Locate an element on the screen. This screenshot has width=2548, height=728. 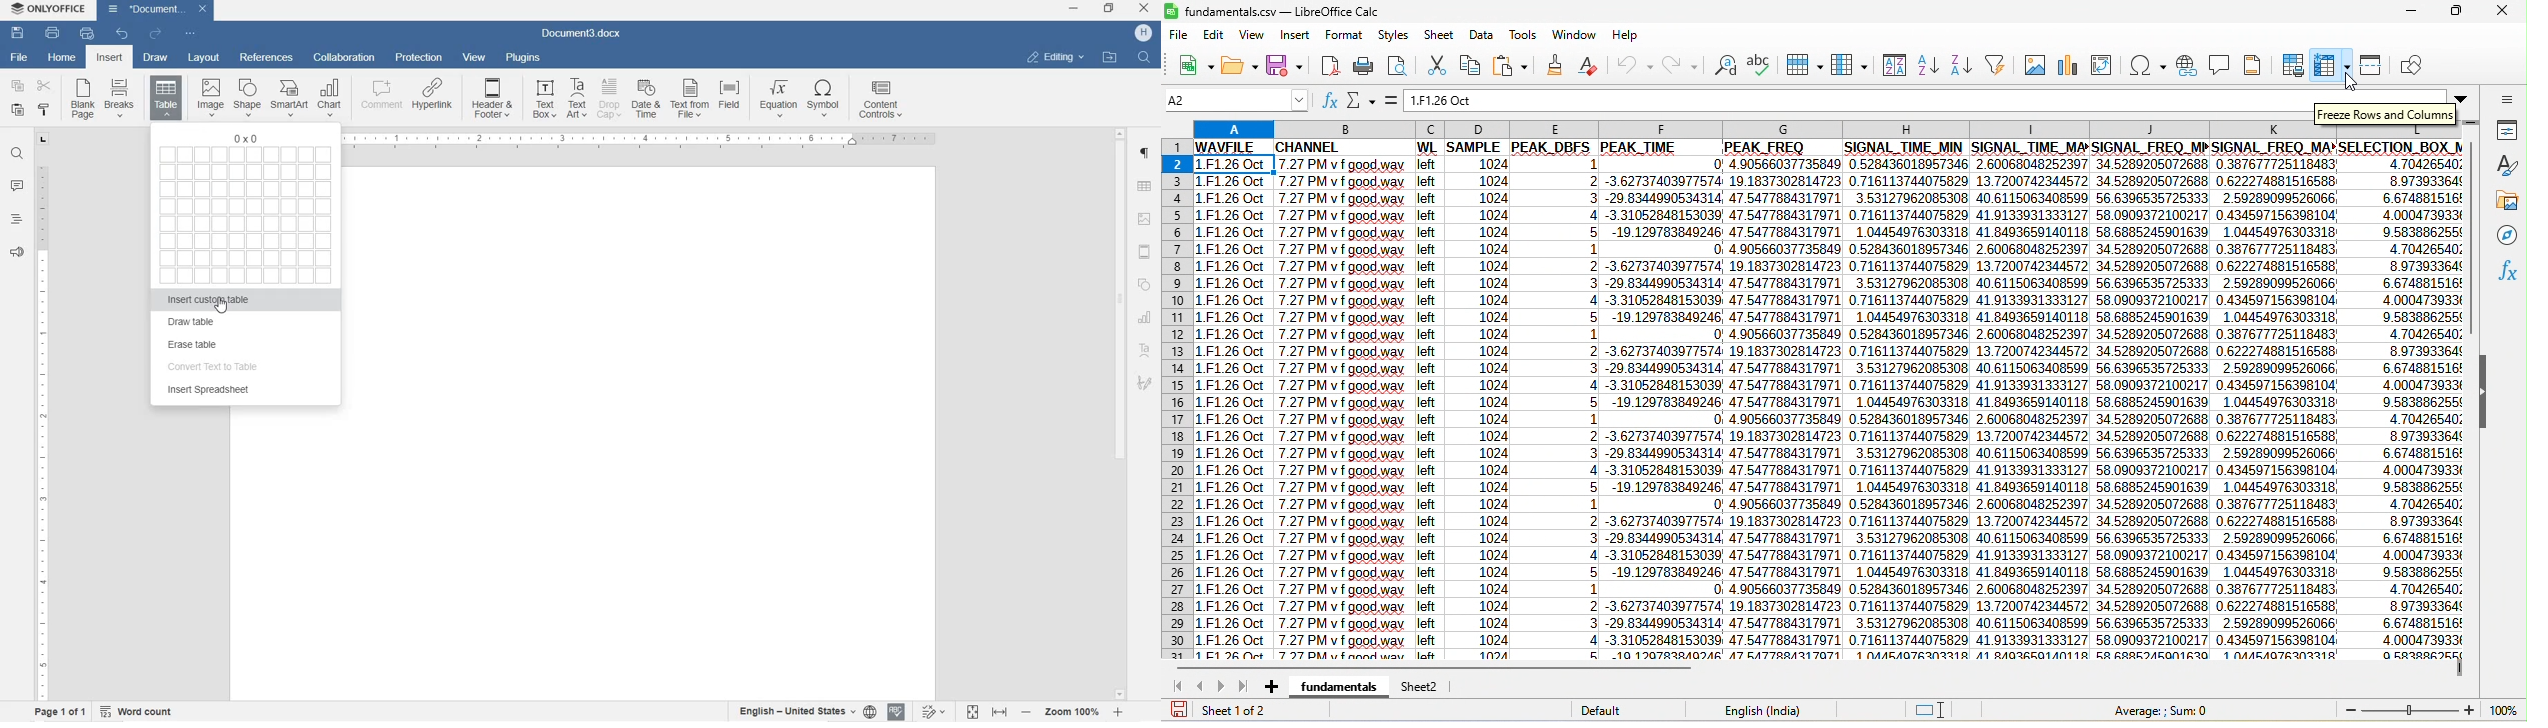
drag to view columns is located at coordinates (1200, 686).